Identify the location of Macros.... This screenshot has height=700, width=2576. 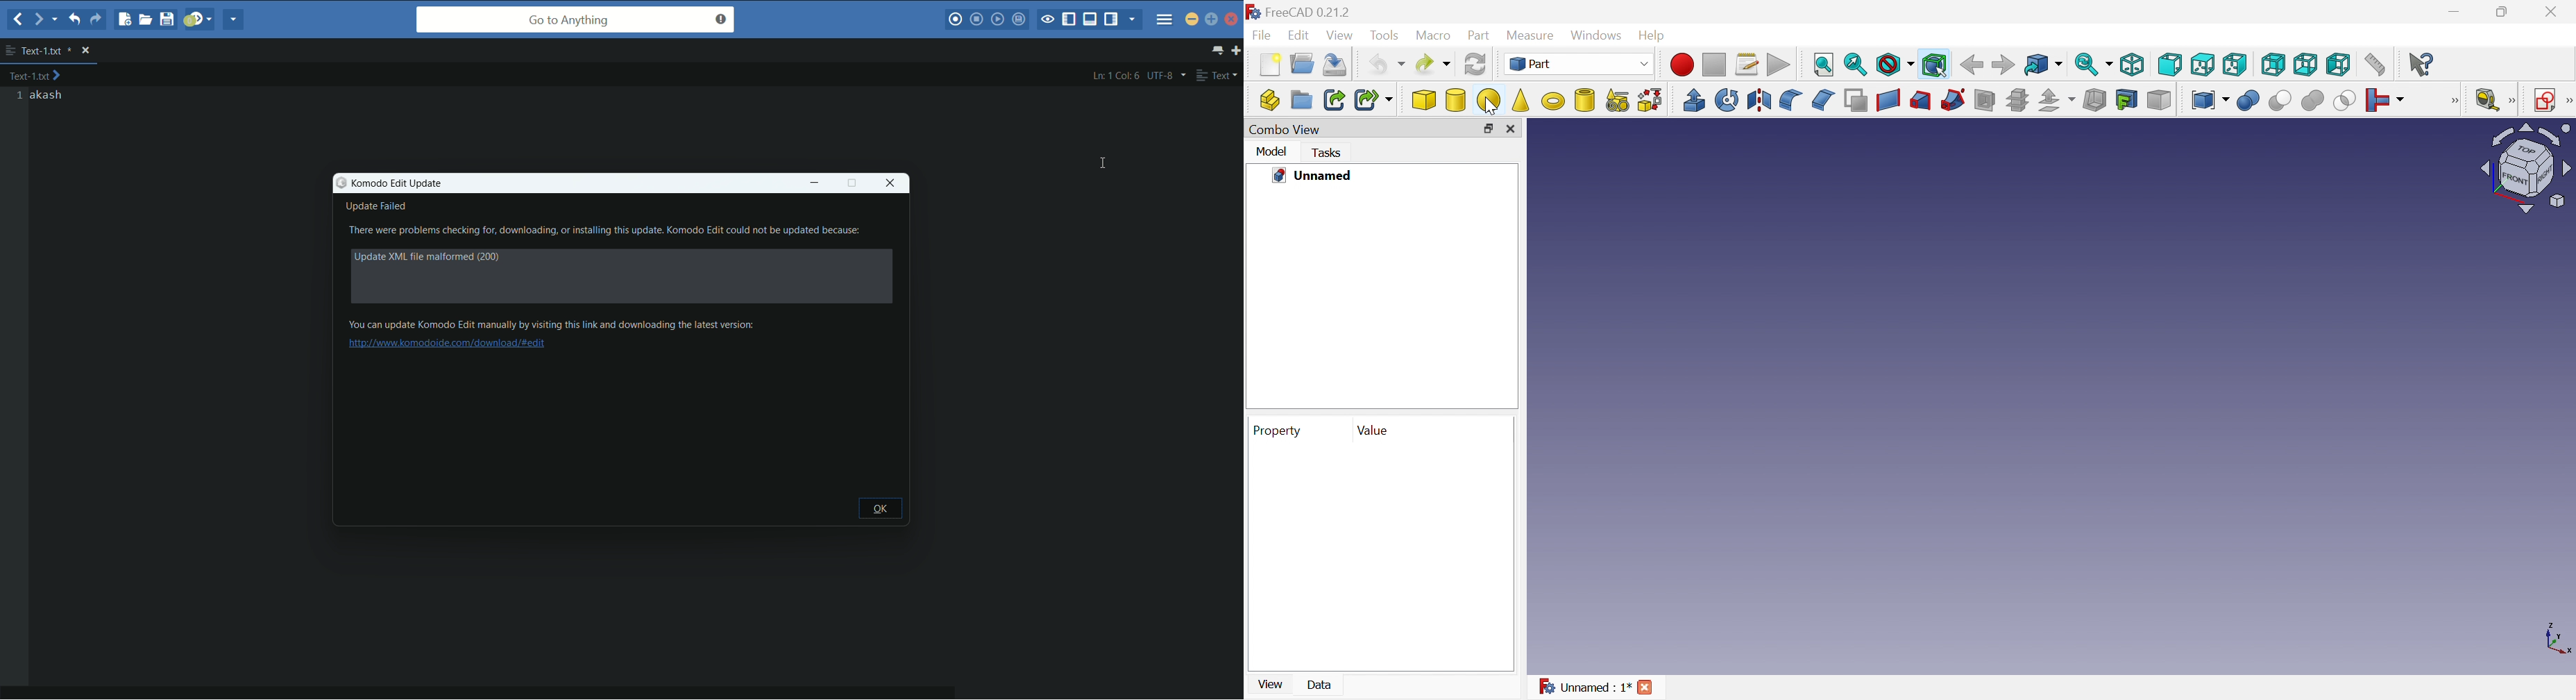
(1746, 65).